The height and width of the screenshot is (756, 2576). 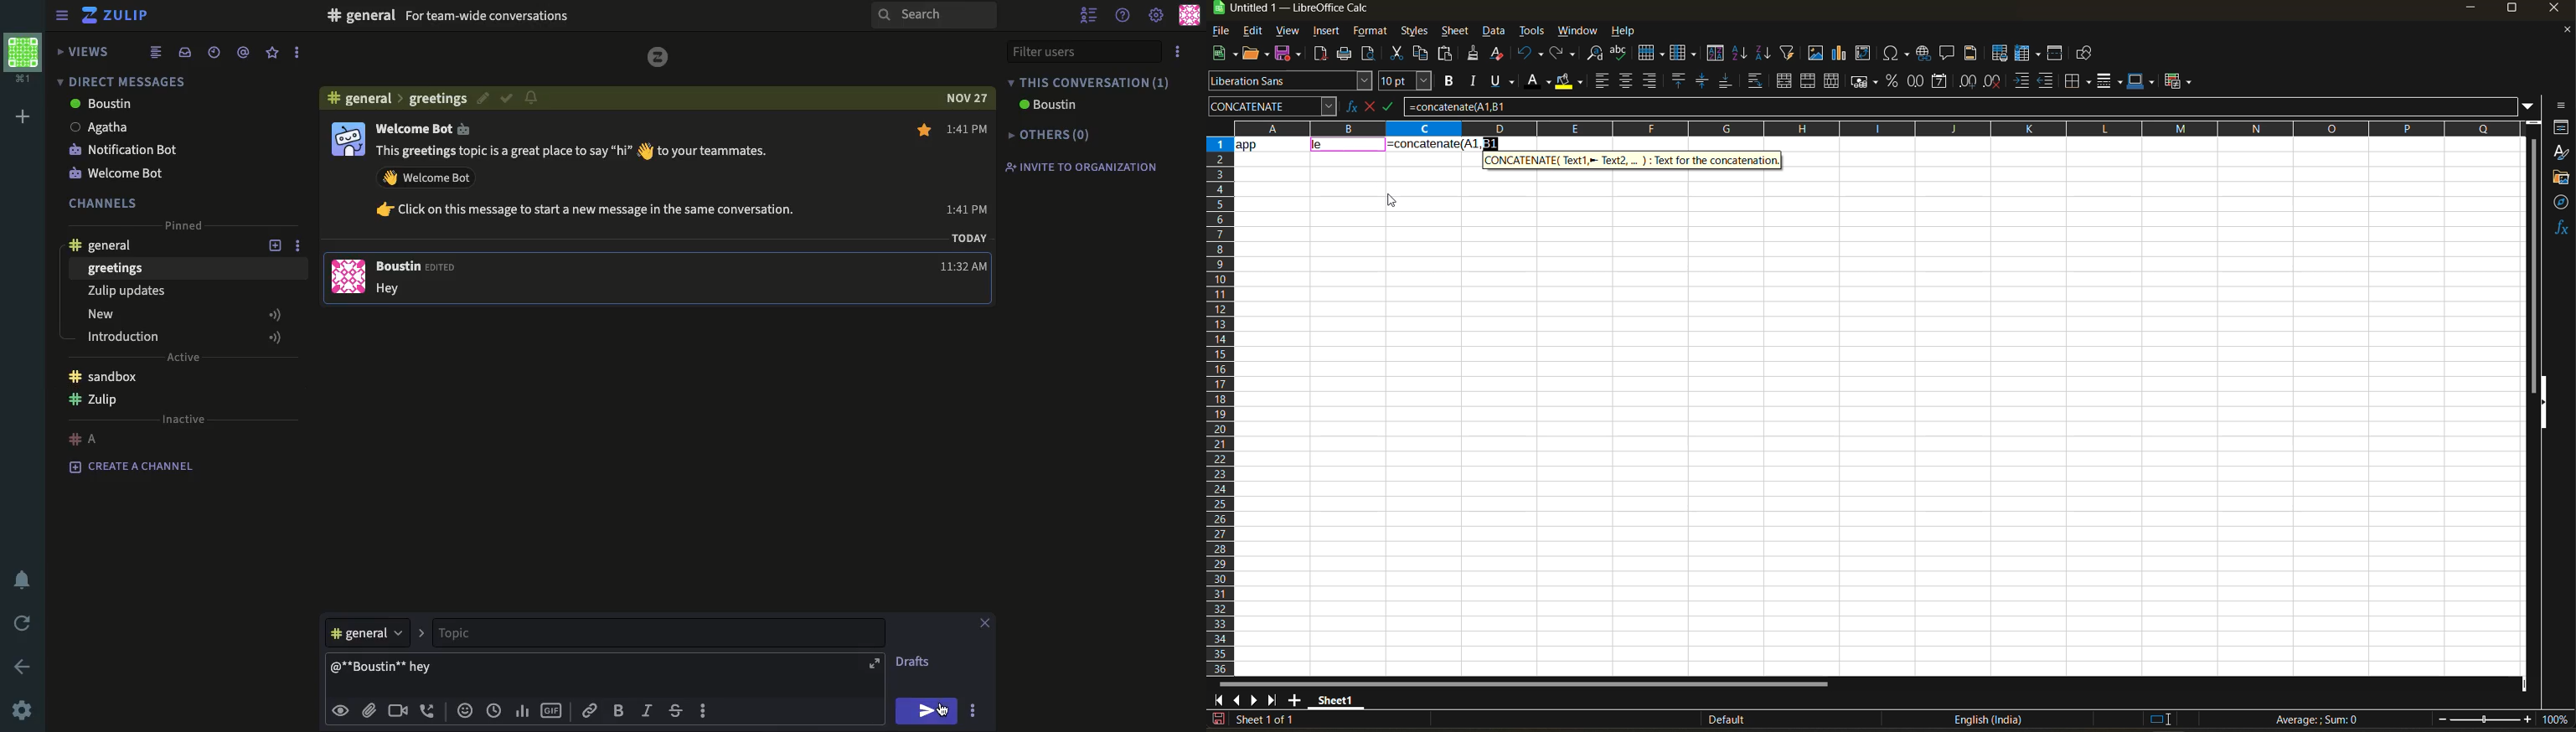 What do you see at coordinates (343, 710) in the screenshot?
I see `visible` at bounding box center [343, 710].